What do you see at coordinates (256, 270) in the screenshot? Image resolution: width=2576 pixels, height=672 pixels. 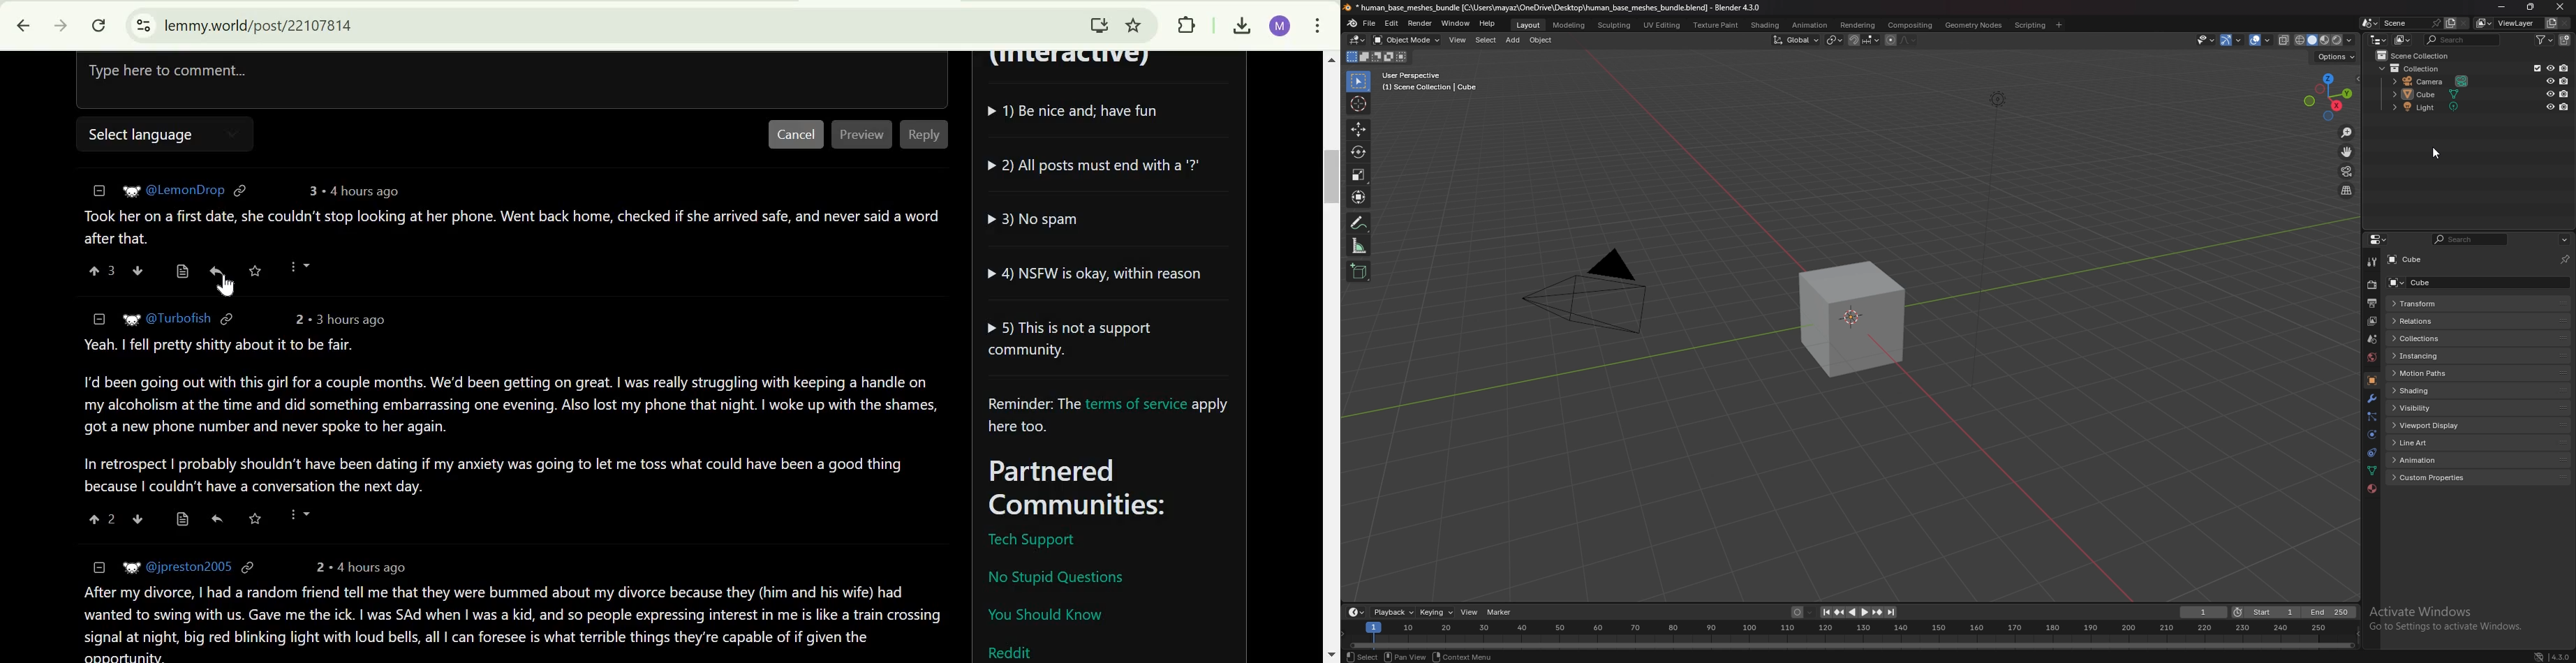 I see `save` at bounding box center [256, 270].